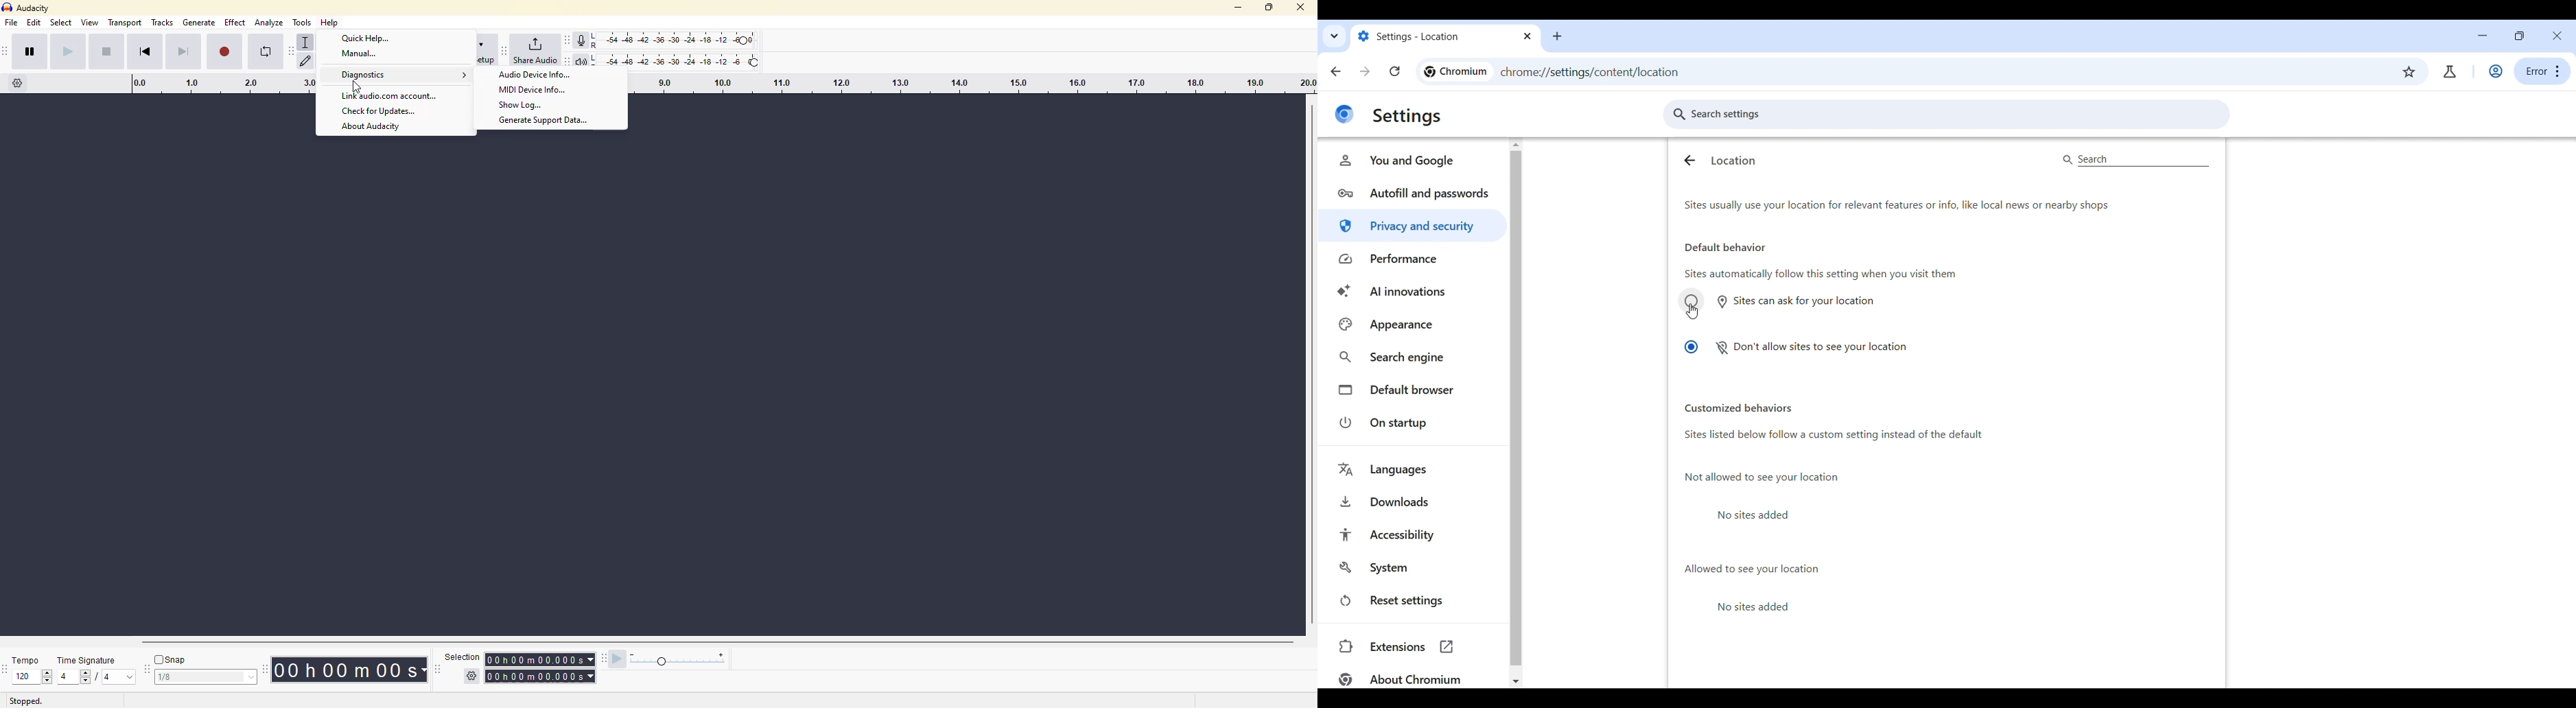 The width and height of the screenshot is (2576, 728). What do you see at coordinates (34, 24) in the screenshot?
I see `edit` at bounding box center [34, 24].